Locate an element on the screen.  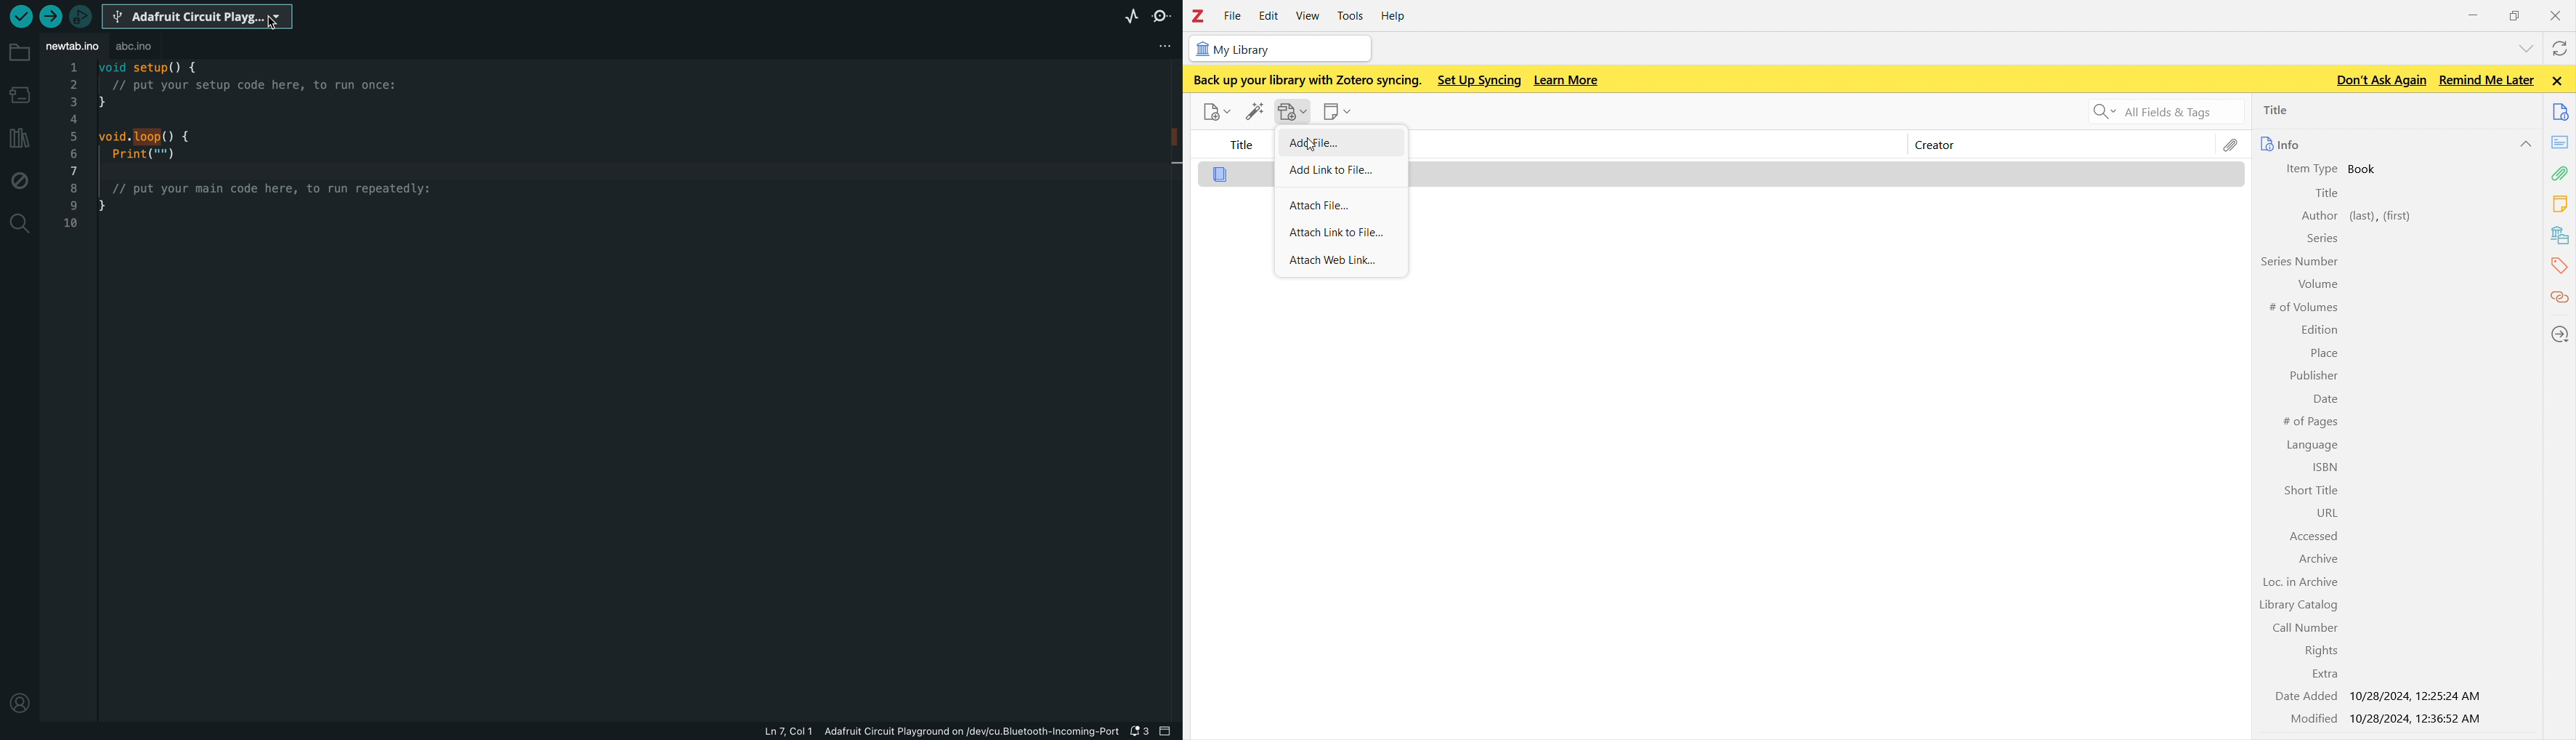
file is located at coordinates (1221, 174).